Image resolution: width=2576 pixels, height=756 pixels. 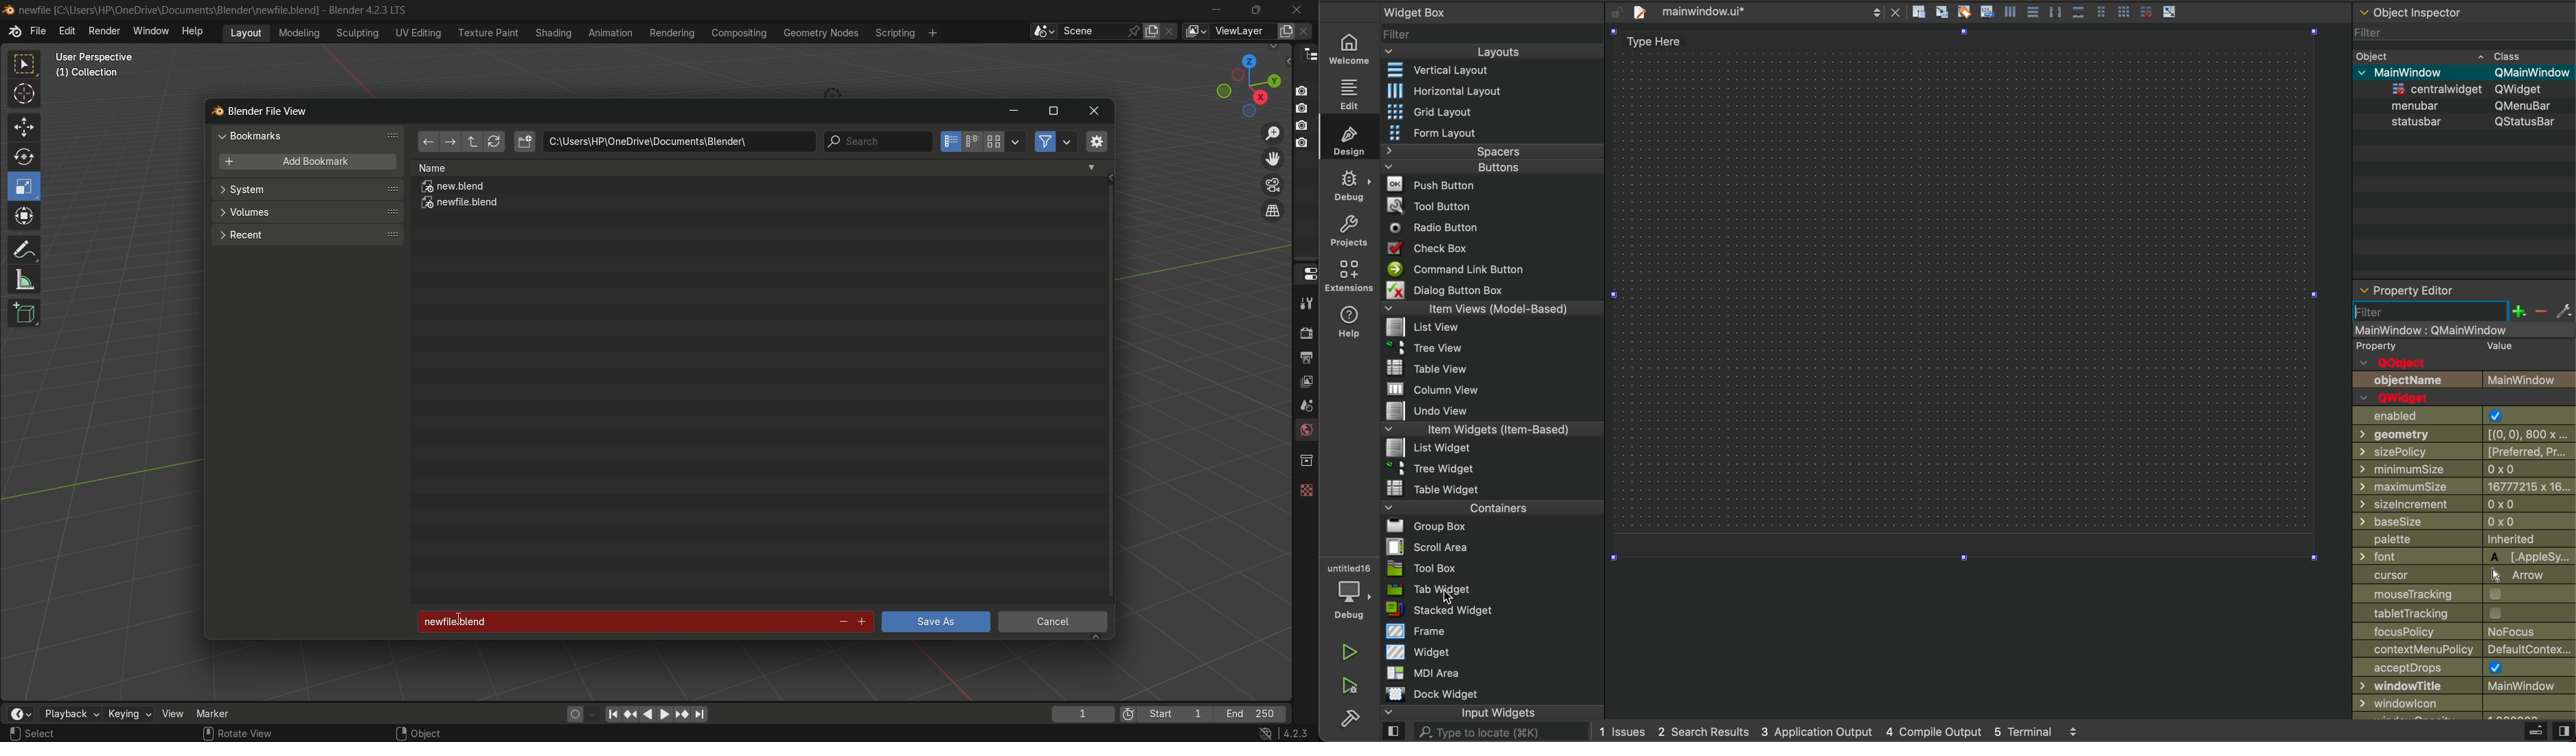 What do you see at coordinates (461, 205) in the screenshot?
I see `newfile.blend file` at bounding box center [461, 205].